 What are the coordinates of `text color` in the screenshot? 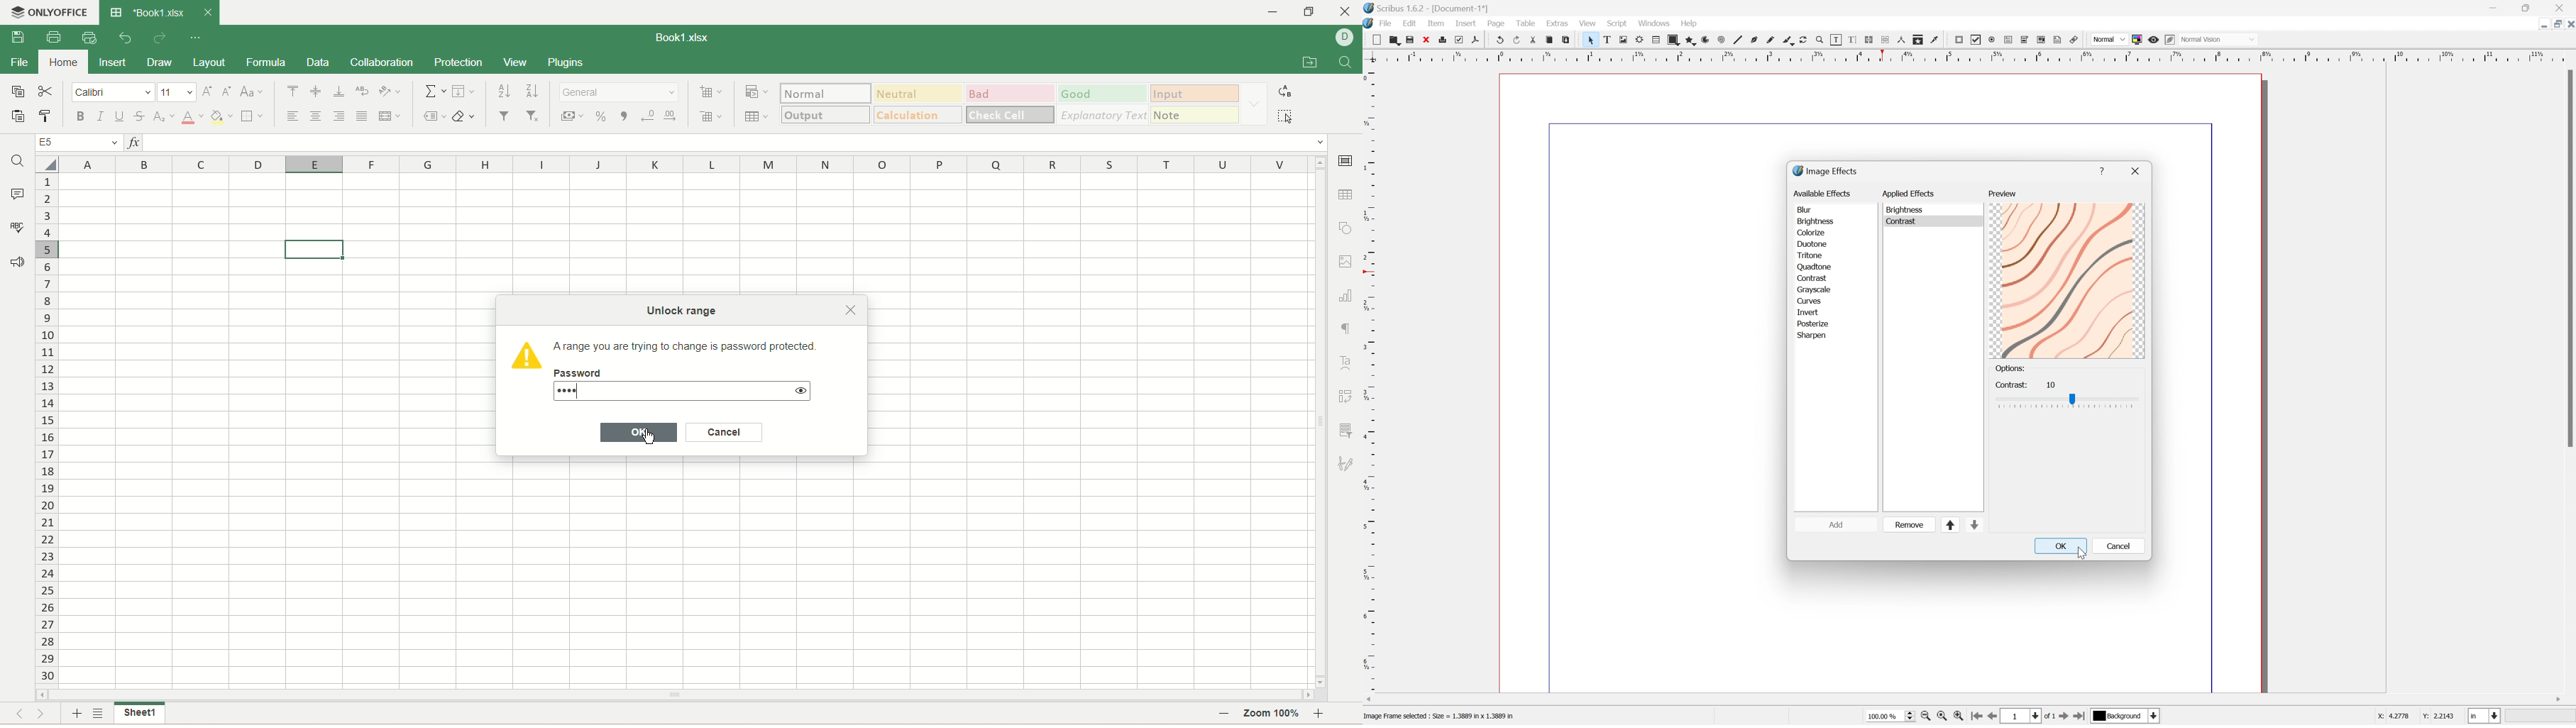 It's located at (192, 118).